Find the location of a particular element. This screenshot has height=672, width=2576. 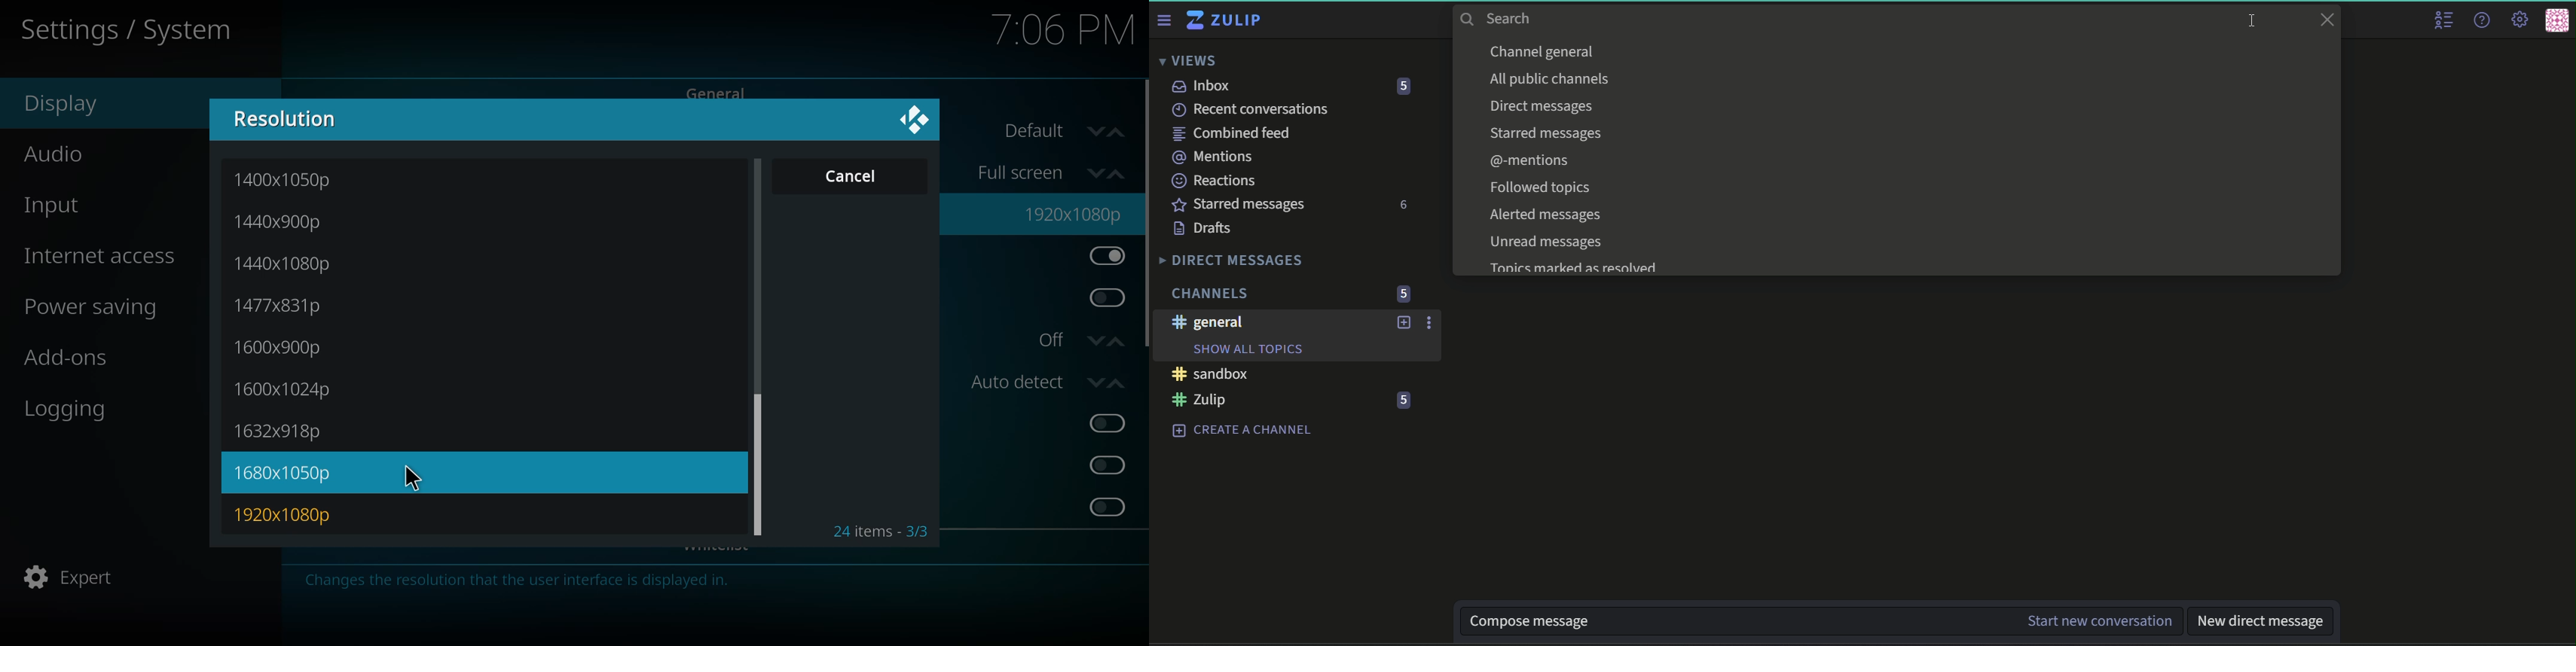

fullscreen is located at coordinates (1051, 169).